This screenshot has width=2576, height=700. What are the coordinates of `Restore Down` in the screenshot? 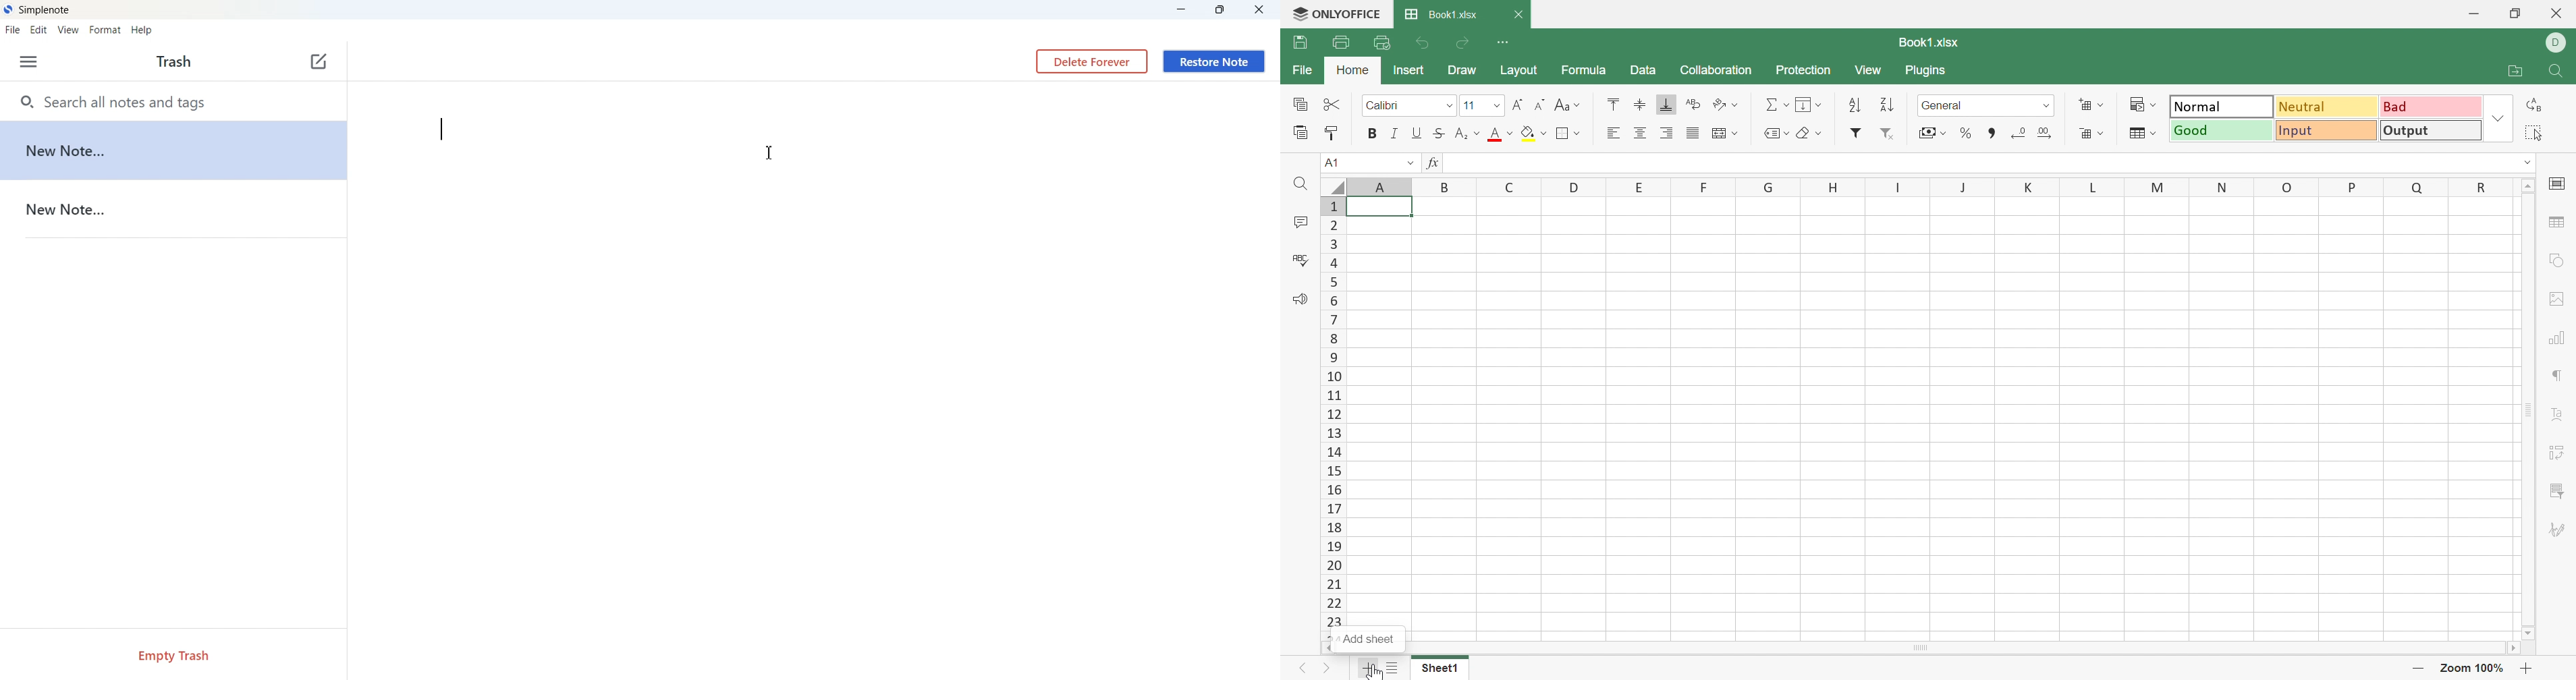 It's located at (2513, 11).